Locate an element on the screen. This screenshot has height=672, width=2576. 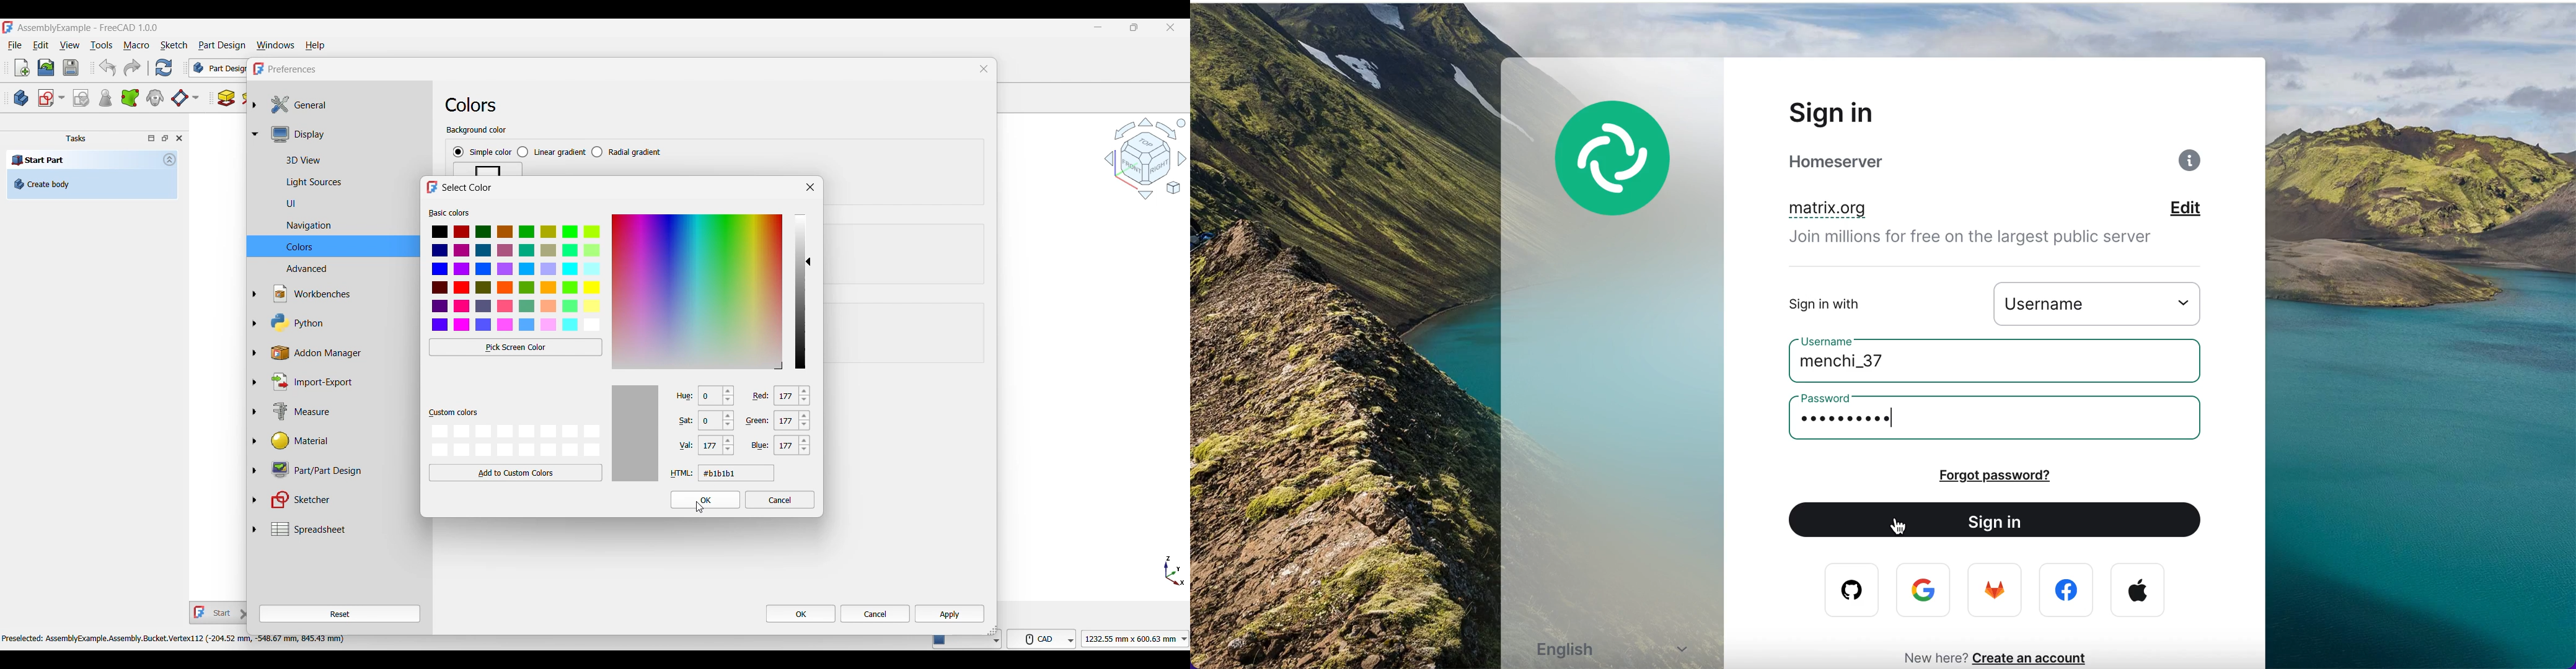
hue is located at coordinates (681, 395).